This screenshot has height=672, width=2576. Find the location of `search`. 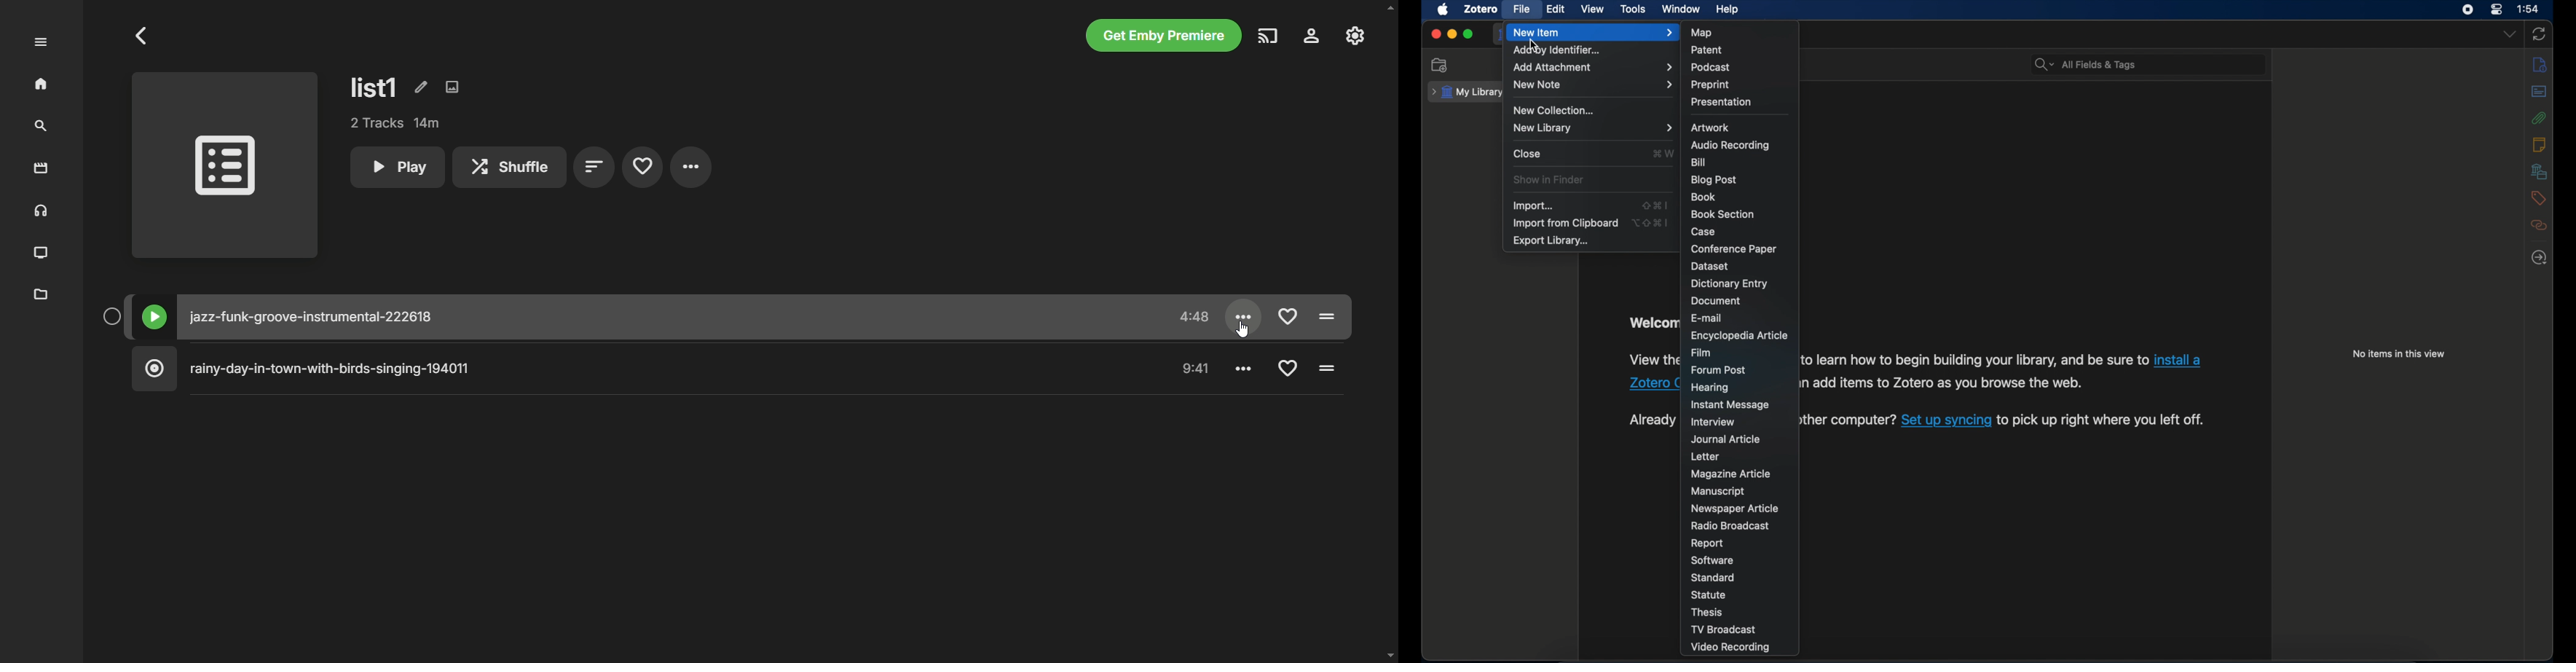

search is located at coordinates (41, 127).